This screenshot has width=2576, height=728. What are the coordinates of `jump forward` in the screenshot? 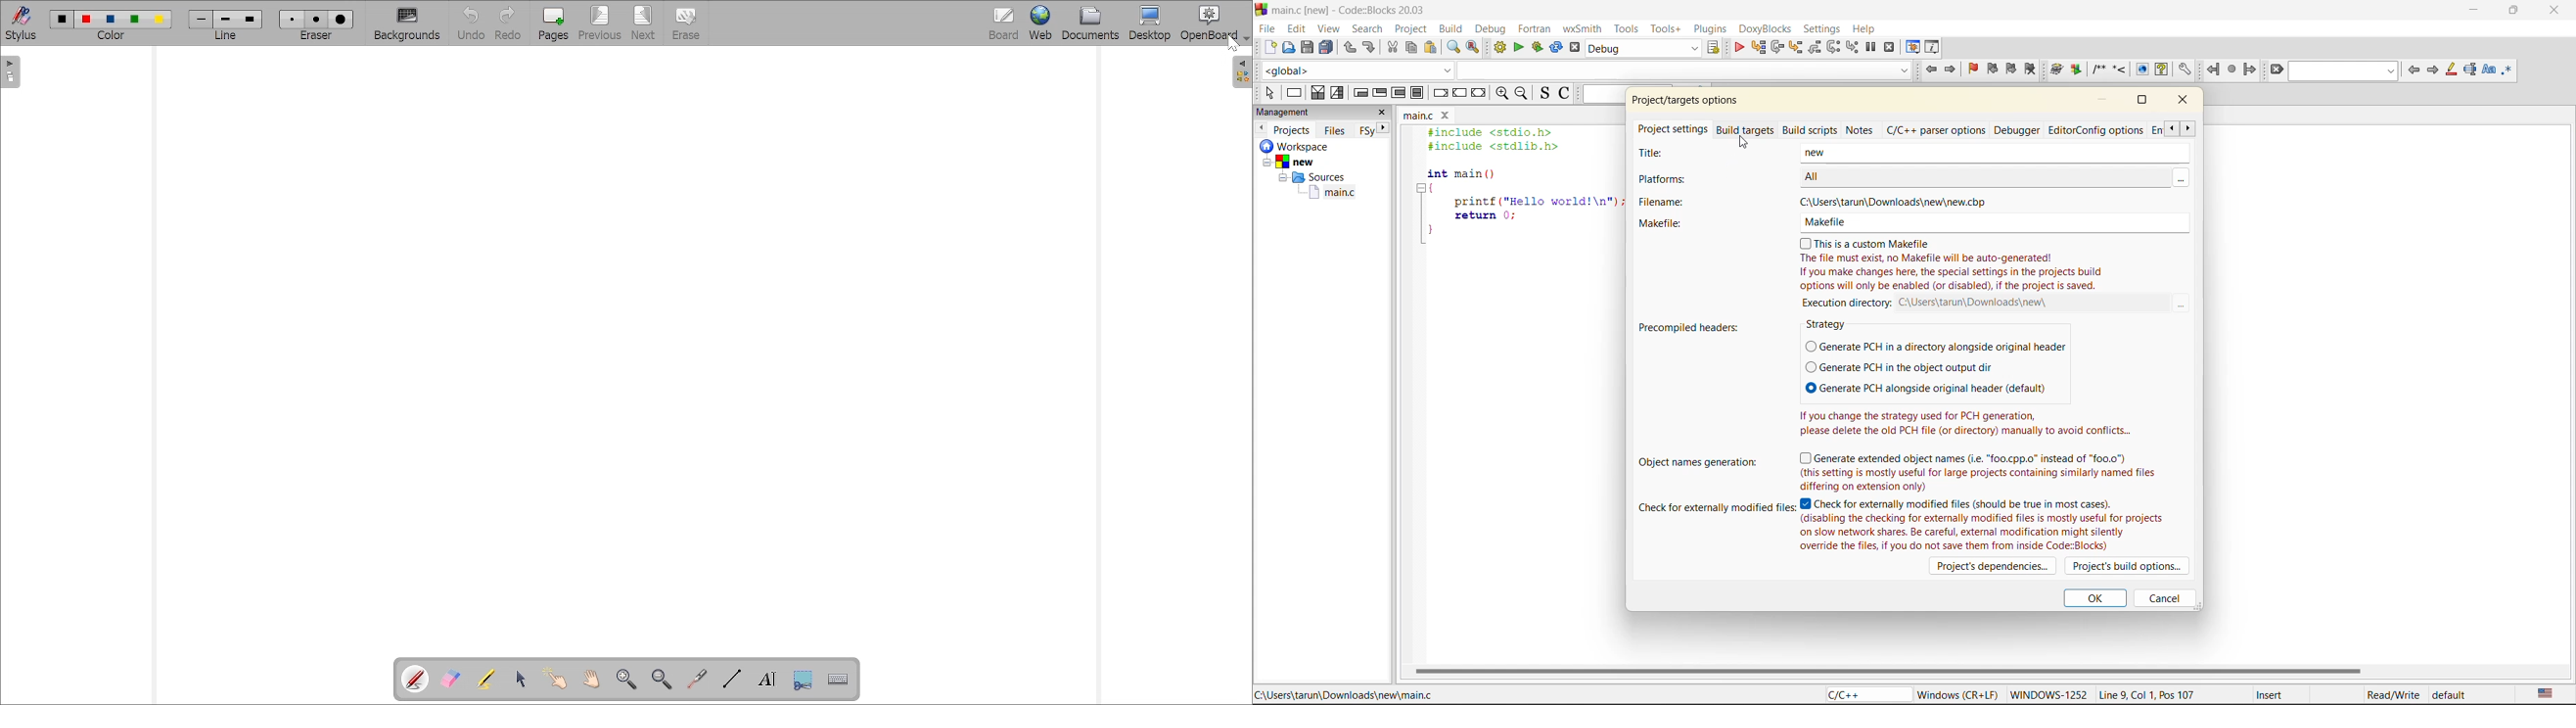 It's located at (2251, 71).